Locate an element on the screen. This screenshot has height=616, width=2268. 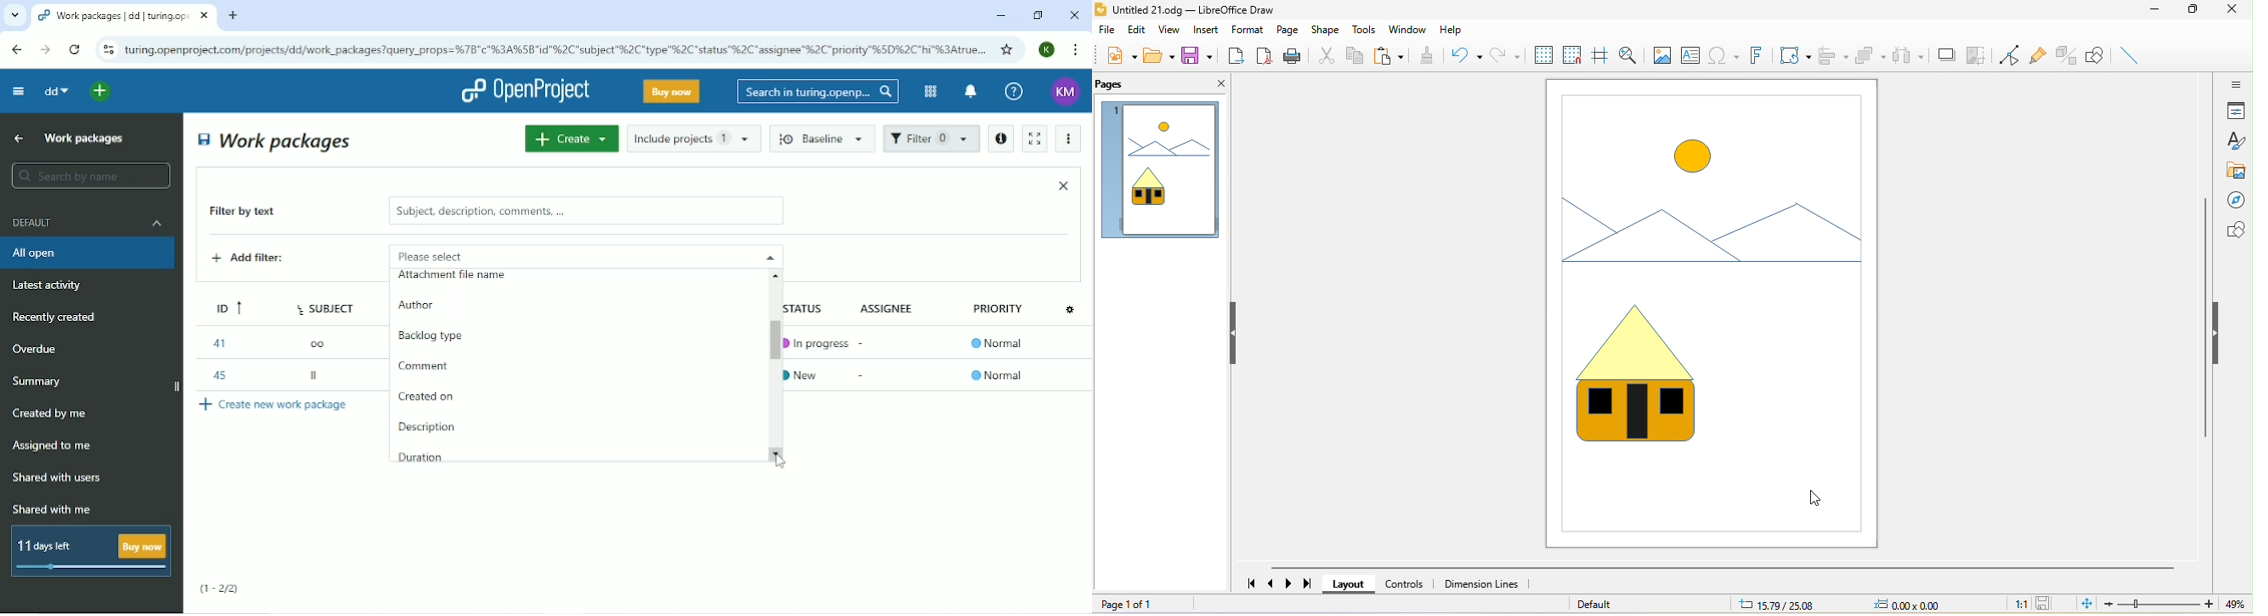
redo is located at coordinates (1506, 55).